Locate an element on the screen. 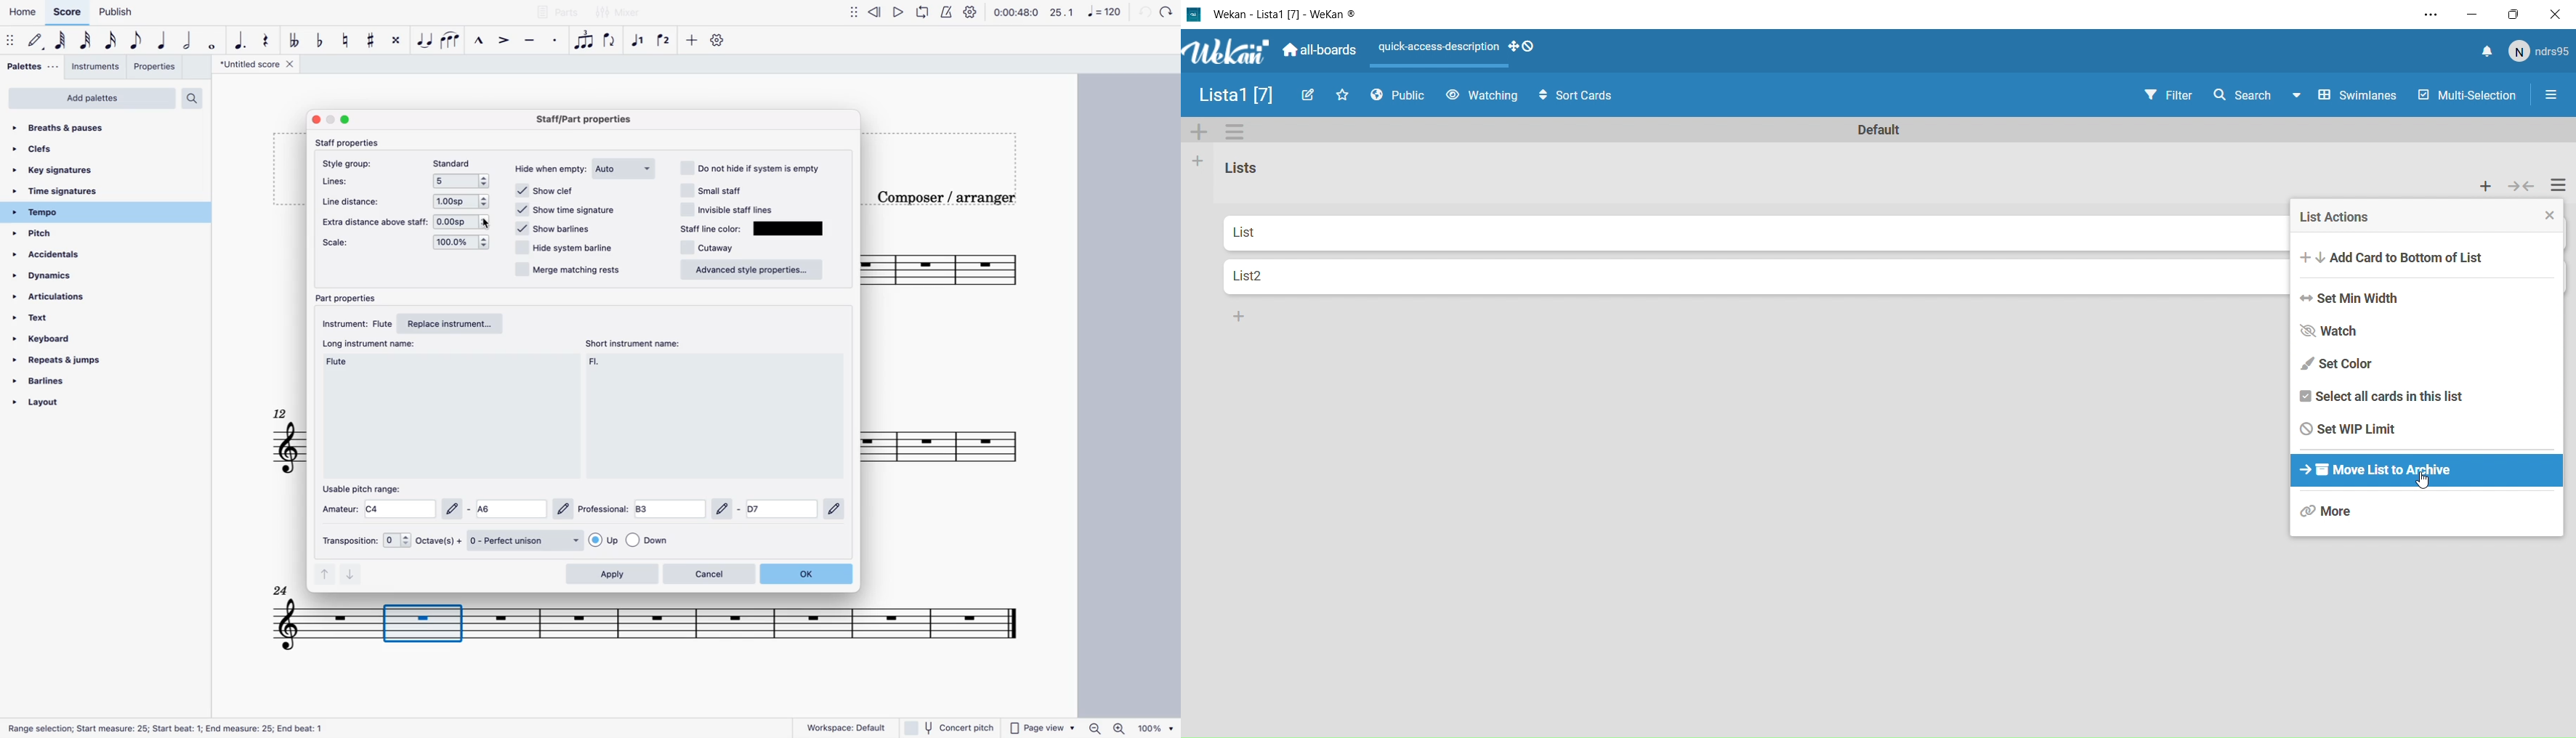 The image size is (2576, 756). score is located at coordinates (274, 441).